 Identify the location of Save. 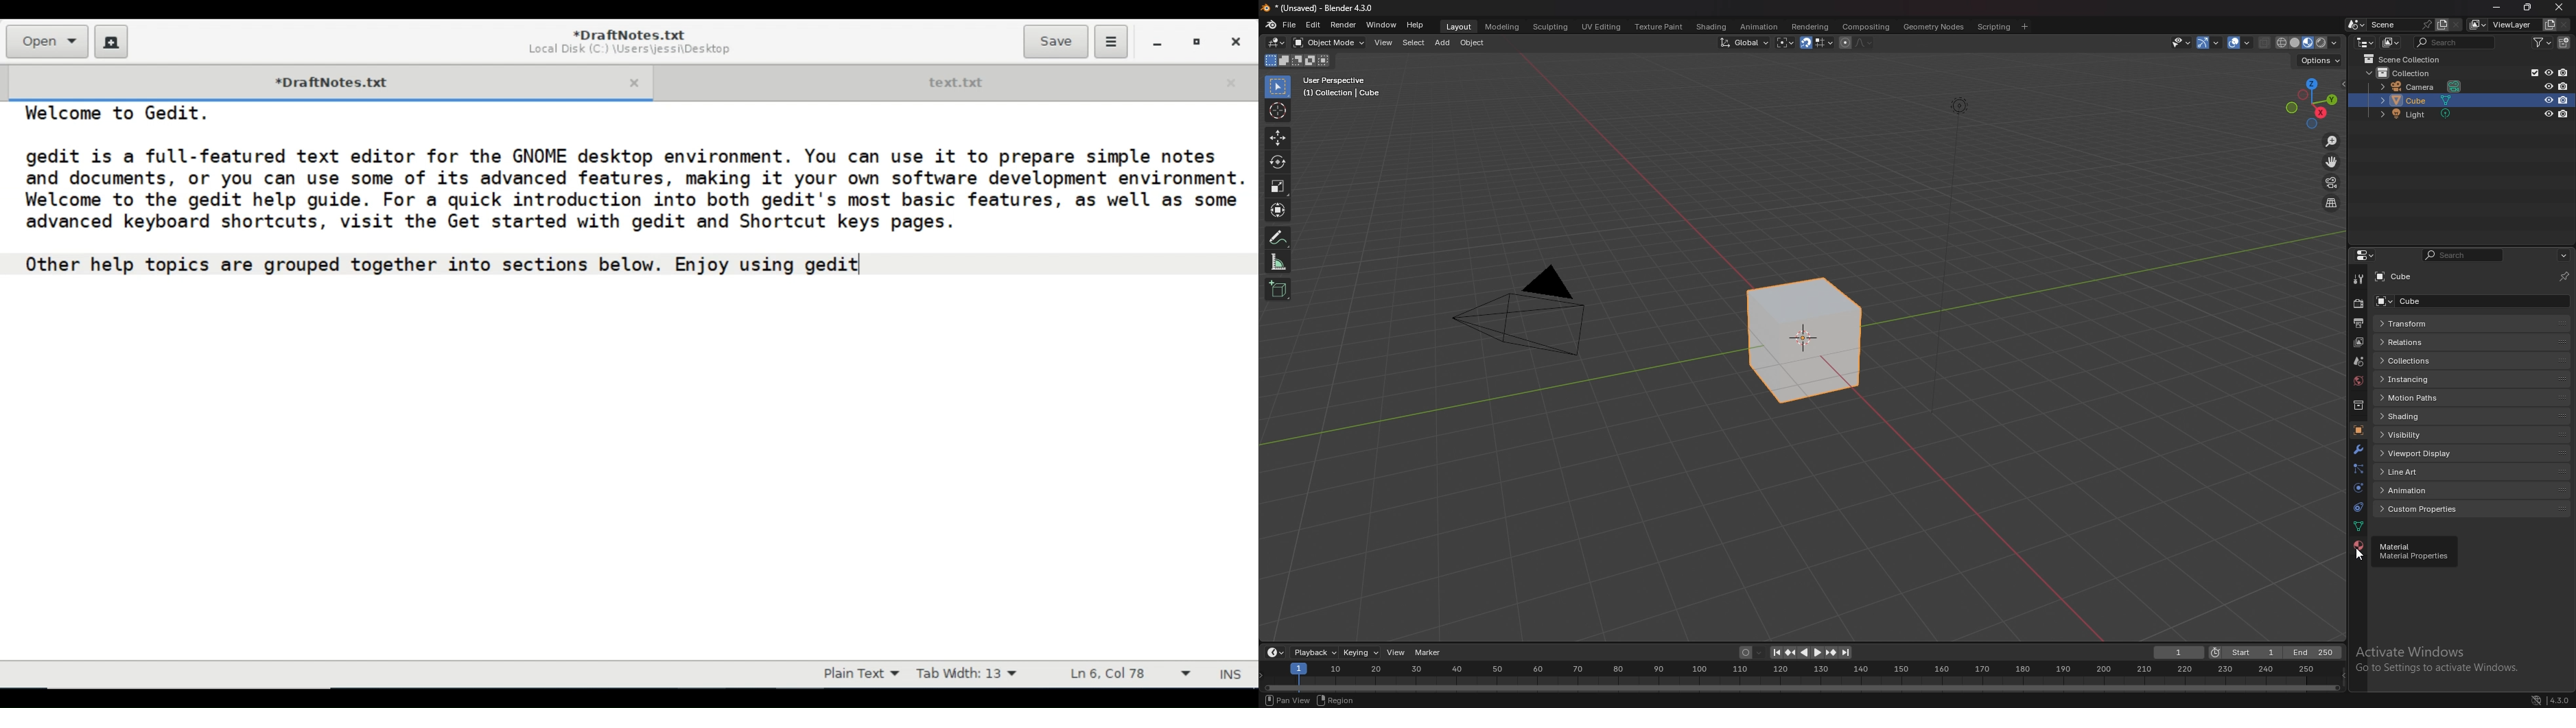
(1056, 41).